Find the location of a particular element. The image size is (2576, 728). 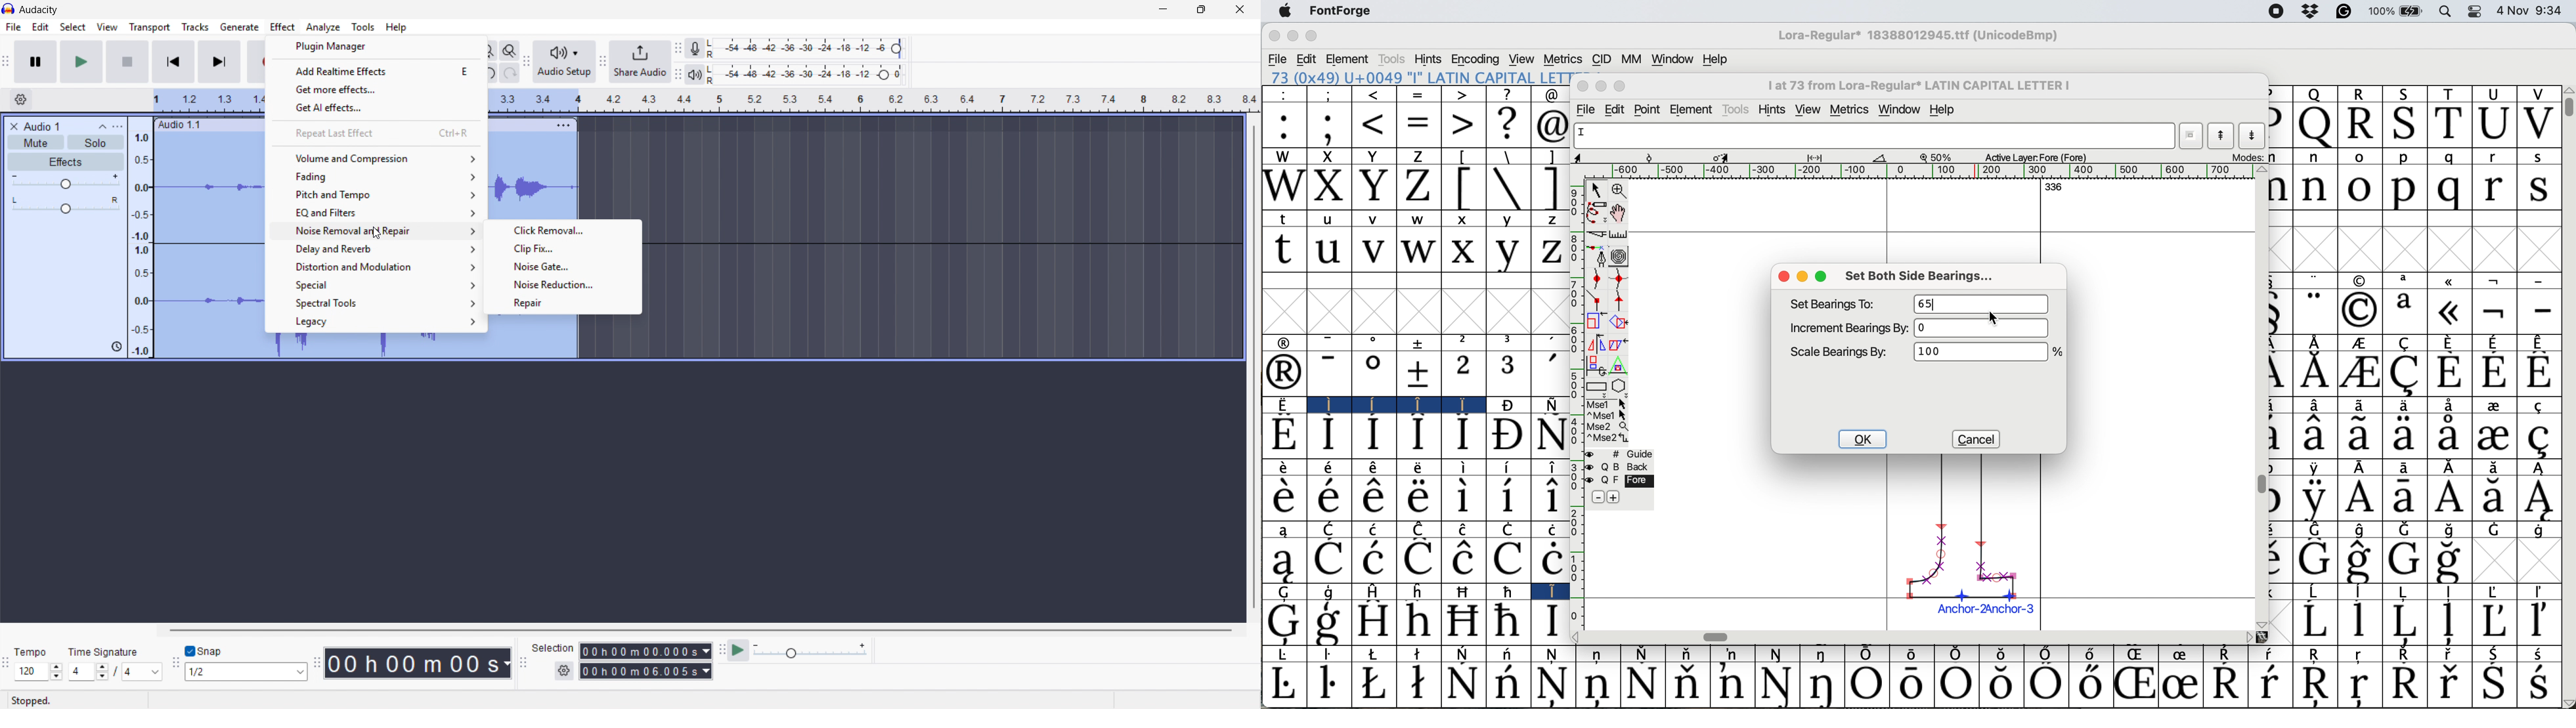

selection toolbar is located at coordinates (523, 663).